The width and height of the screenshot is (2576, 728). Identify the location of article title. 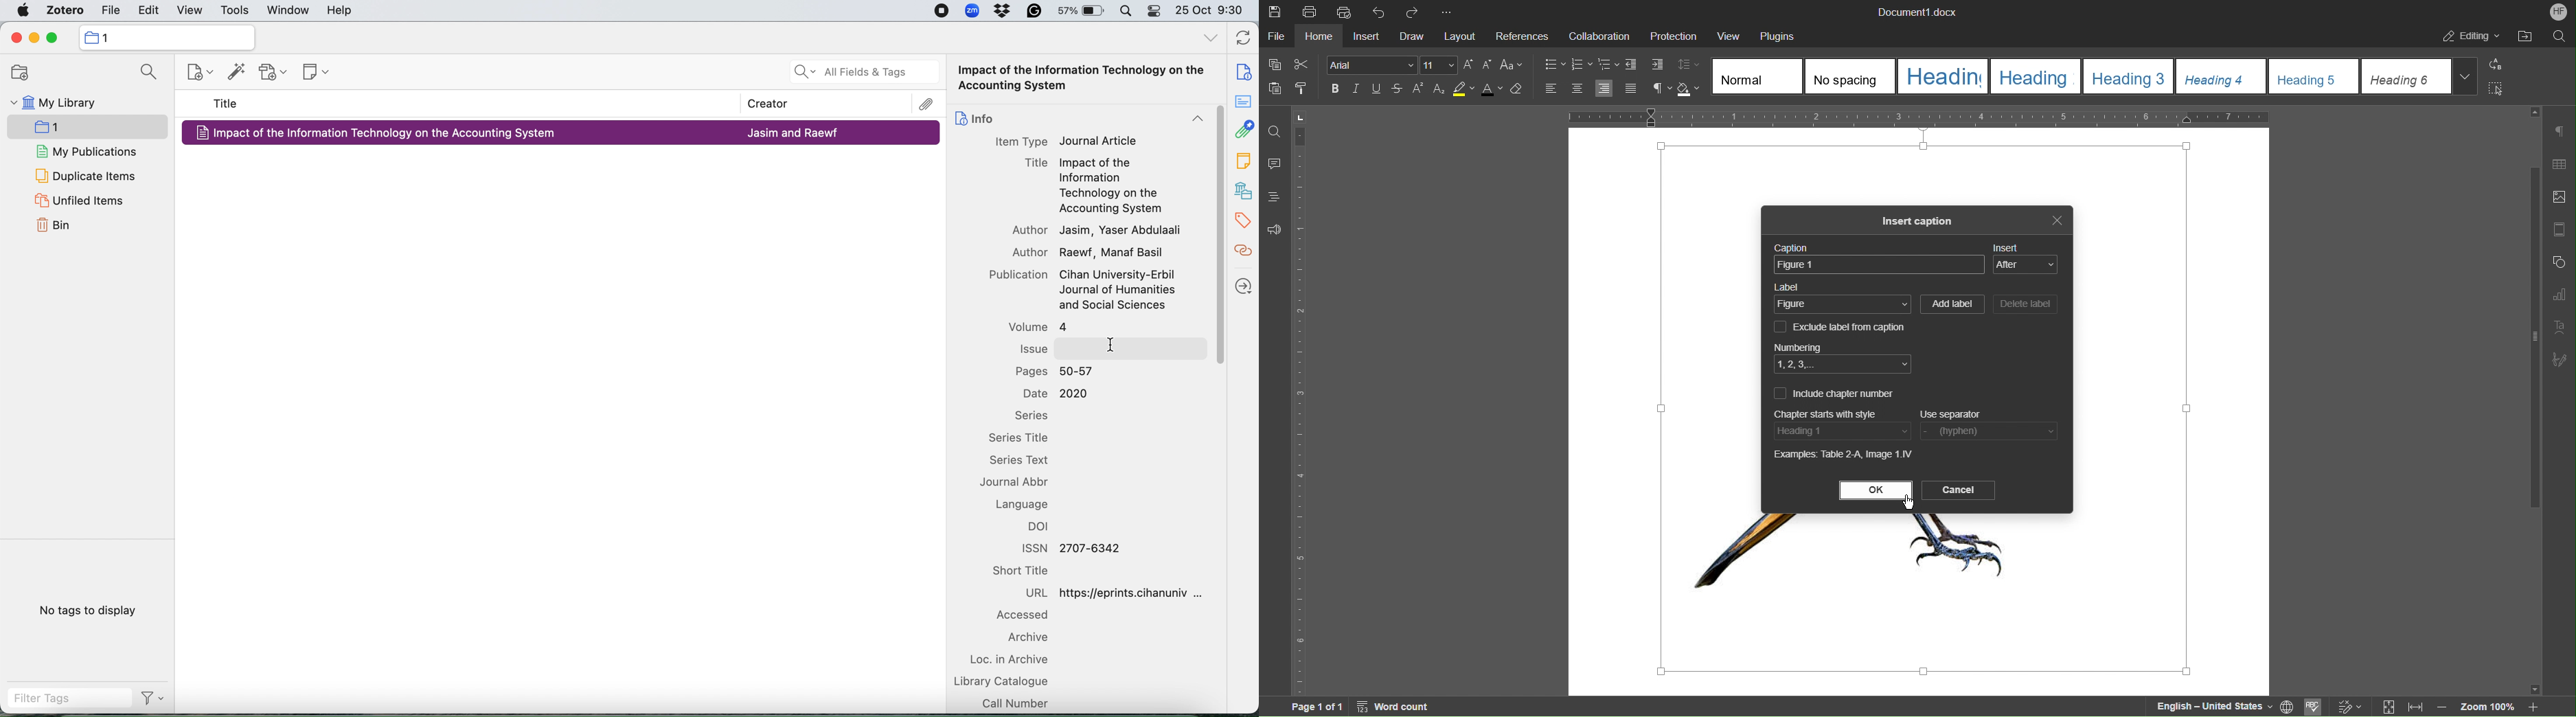
(1035, 162).